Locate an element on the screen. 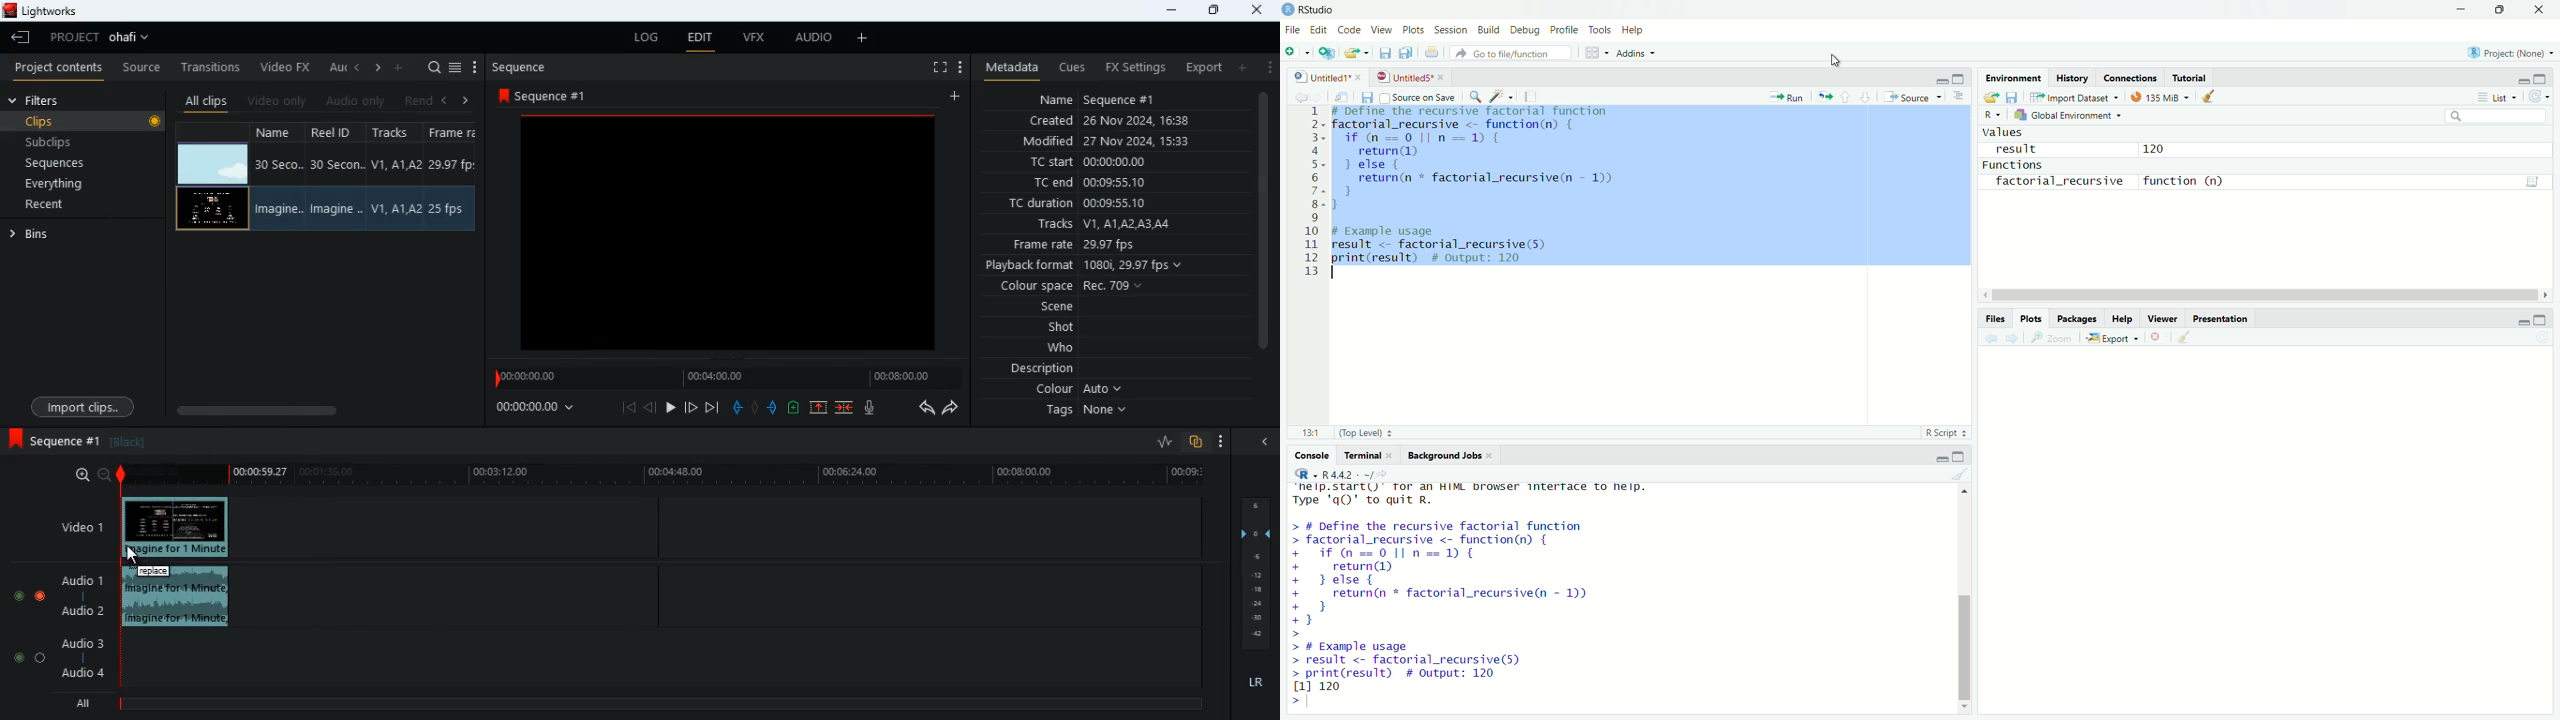  History is located at coordinates (2071, 75).